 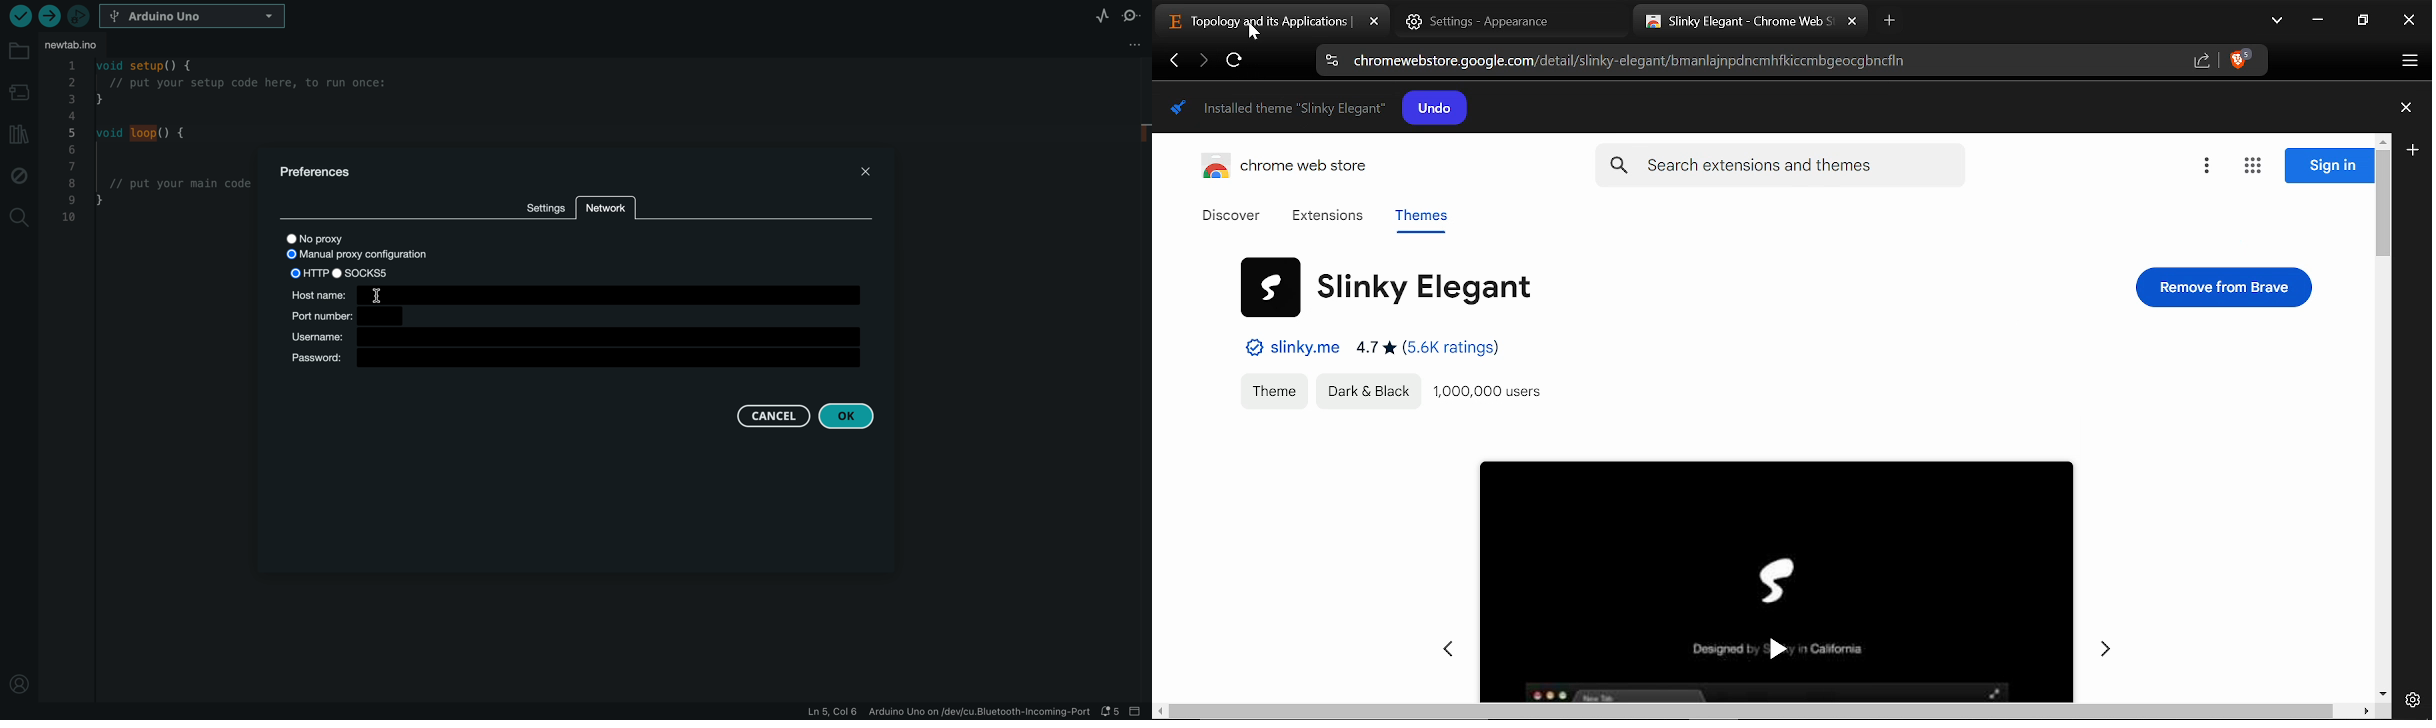 What do you see at coordinates (2226, 290) in the screenshot?
I see `Remove from brave` at bounding box center [2226, 290].